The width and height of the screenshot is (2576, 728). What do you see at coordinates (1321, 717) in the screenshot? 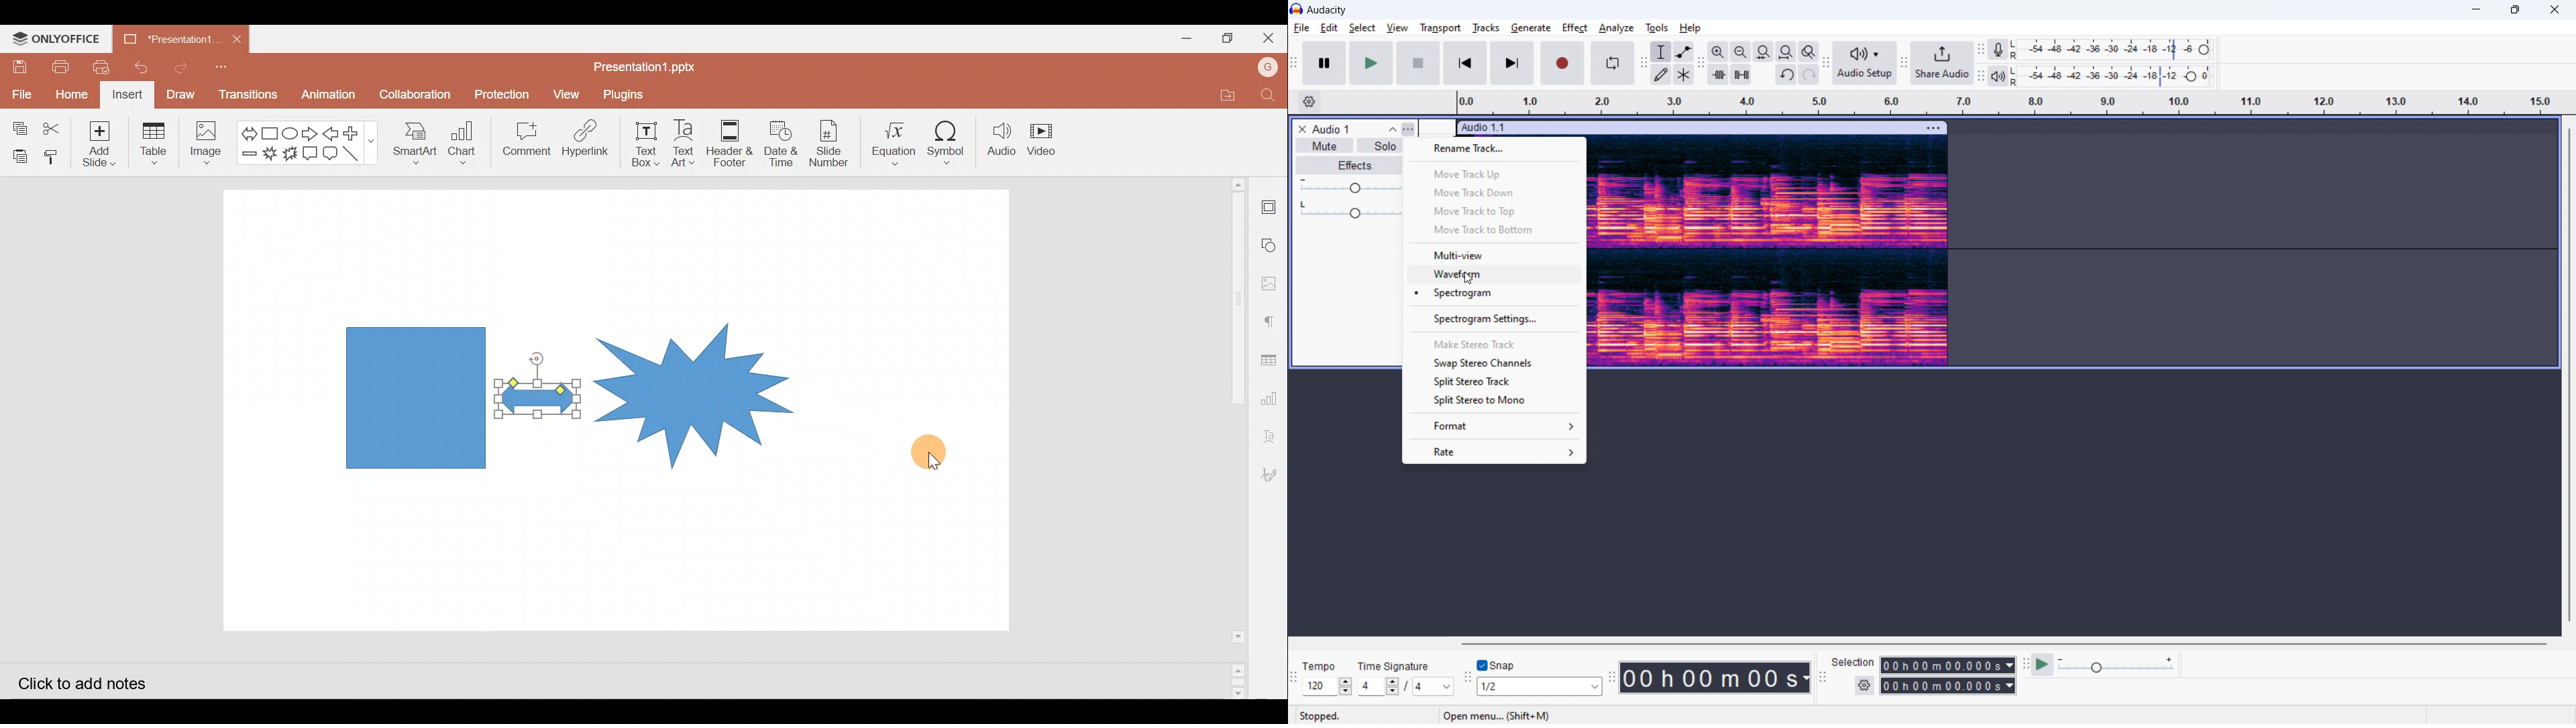
I see `stopped` at bounding box center [1321, 717].